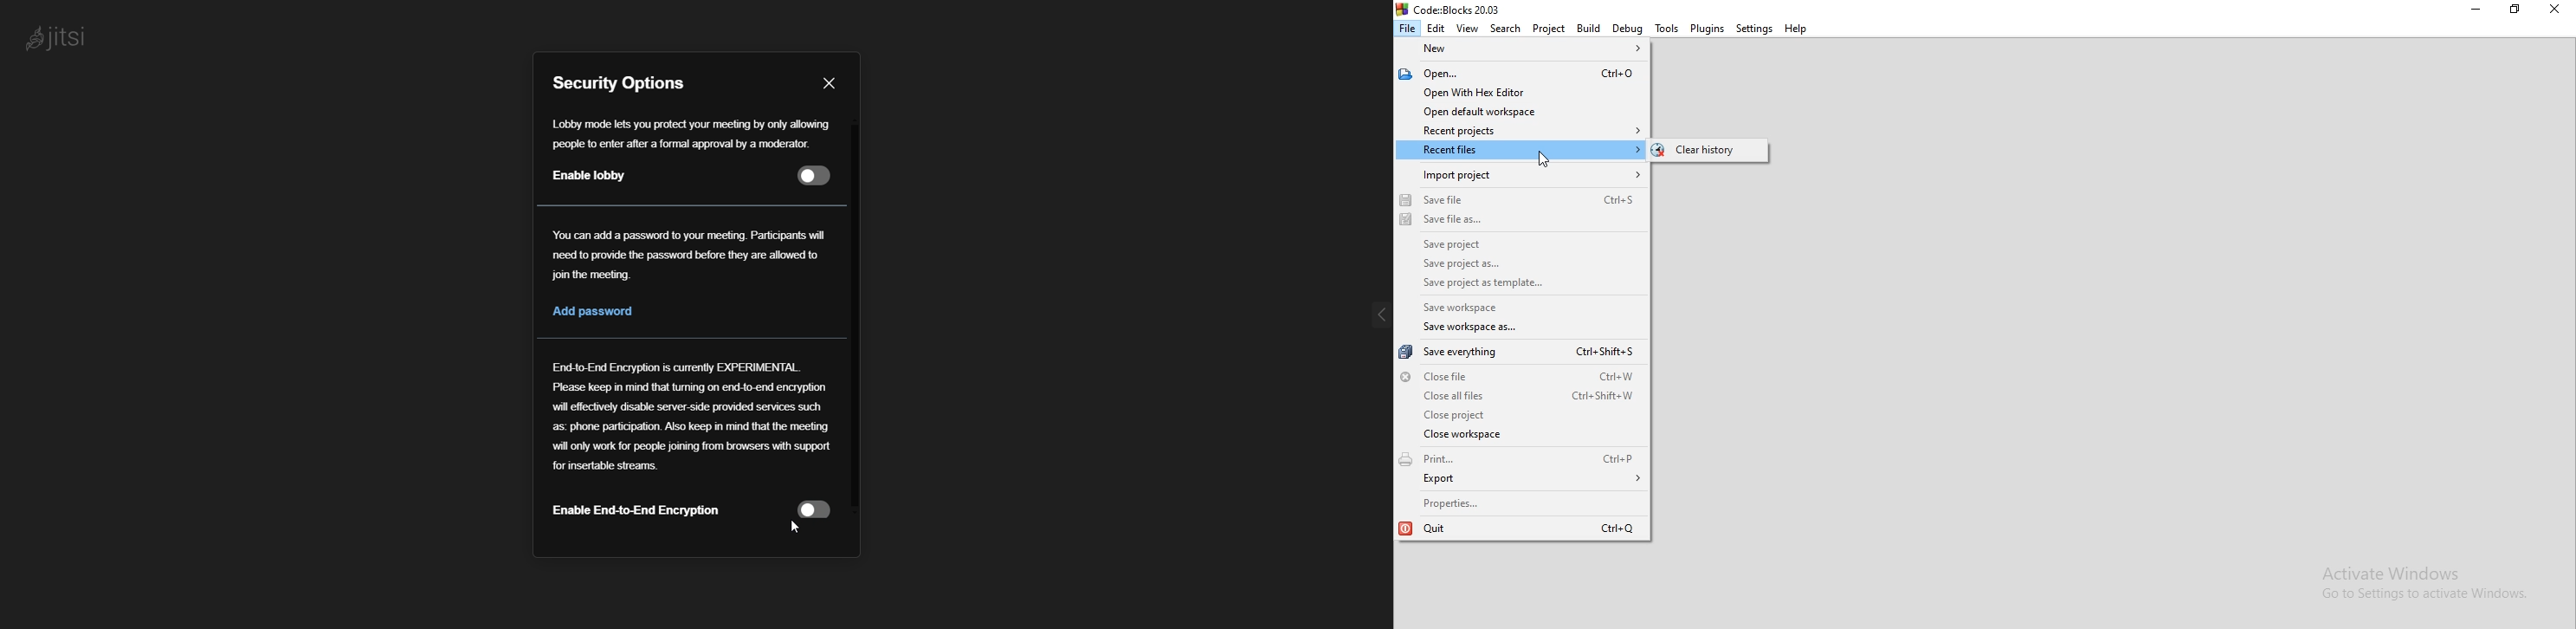 Image resolution: width=2576 pixels, height=644 pixels. What do you see at coordinates (1515, 74) in the screenshot?
I see `Open` at bounding box center [1515, 74].